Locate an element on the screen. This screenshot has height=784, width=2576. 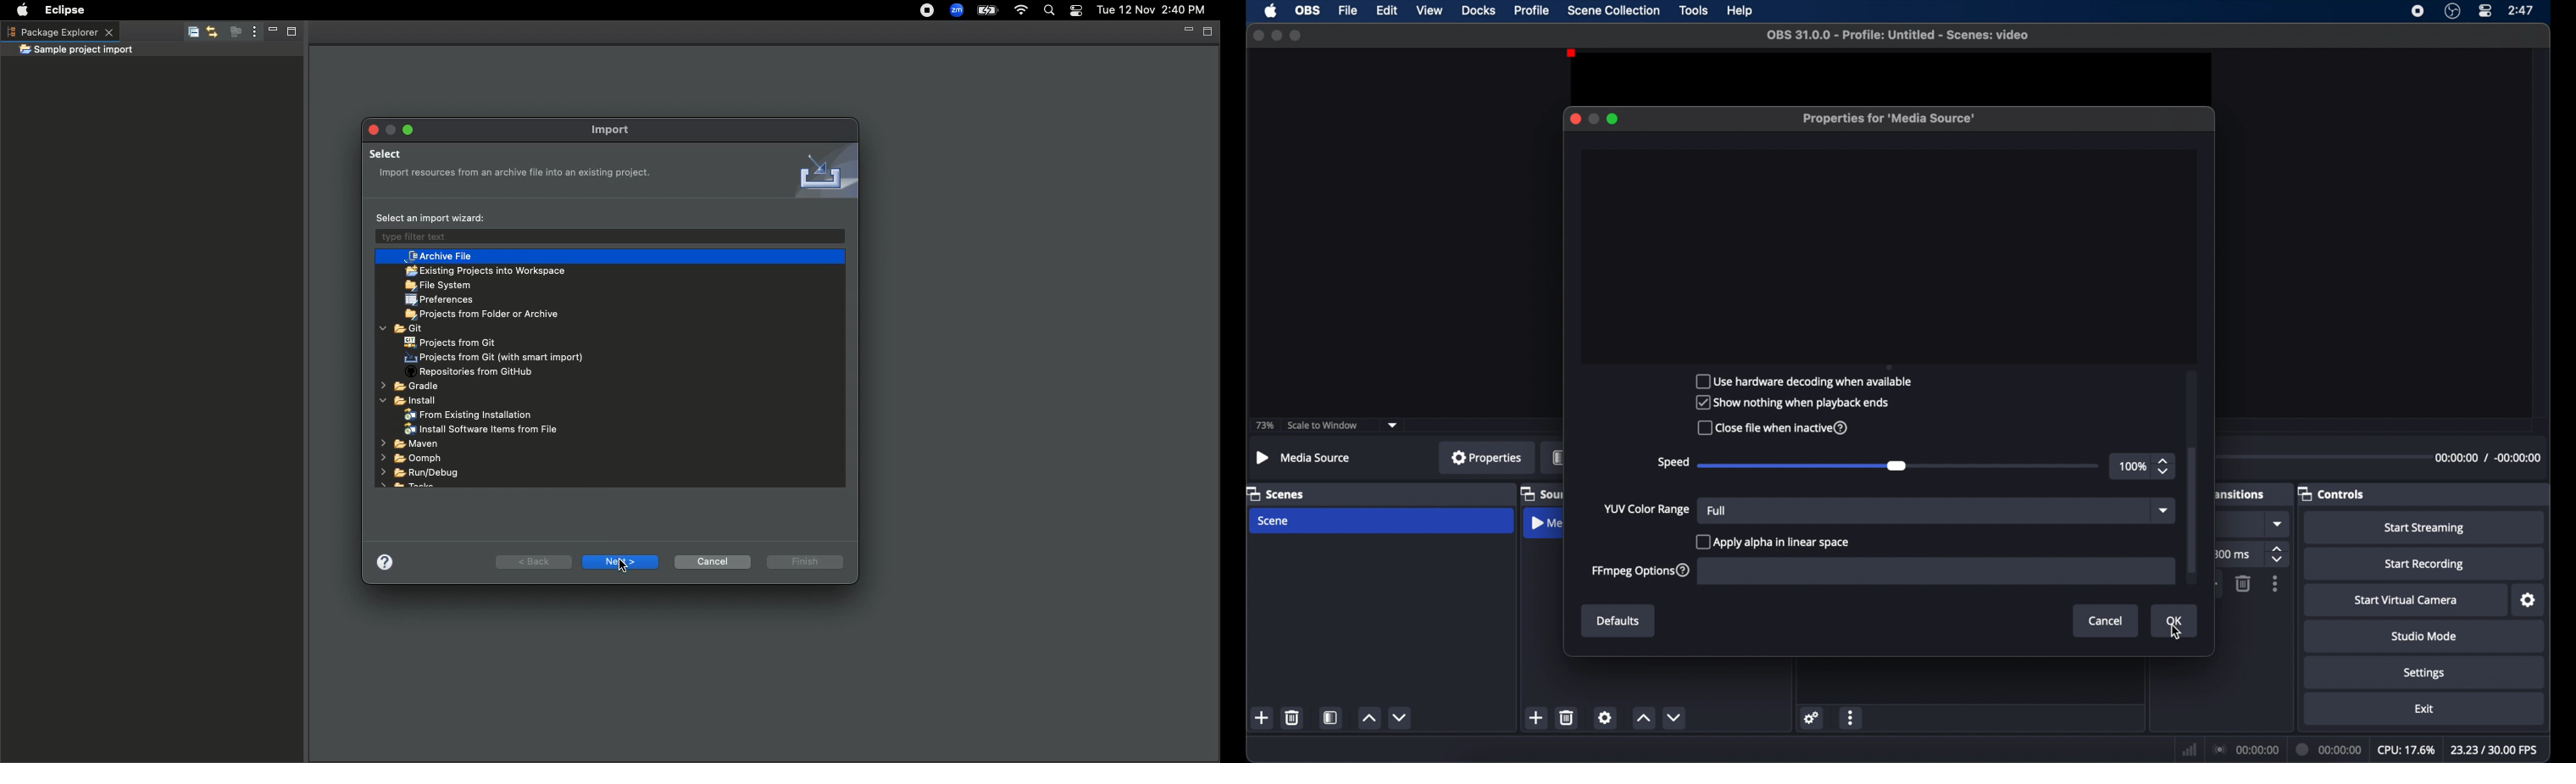
view is located at coordinates (1431, 11).